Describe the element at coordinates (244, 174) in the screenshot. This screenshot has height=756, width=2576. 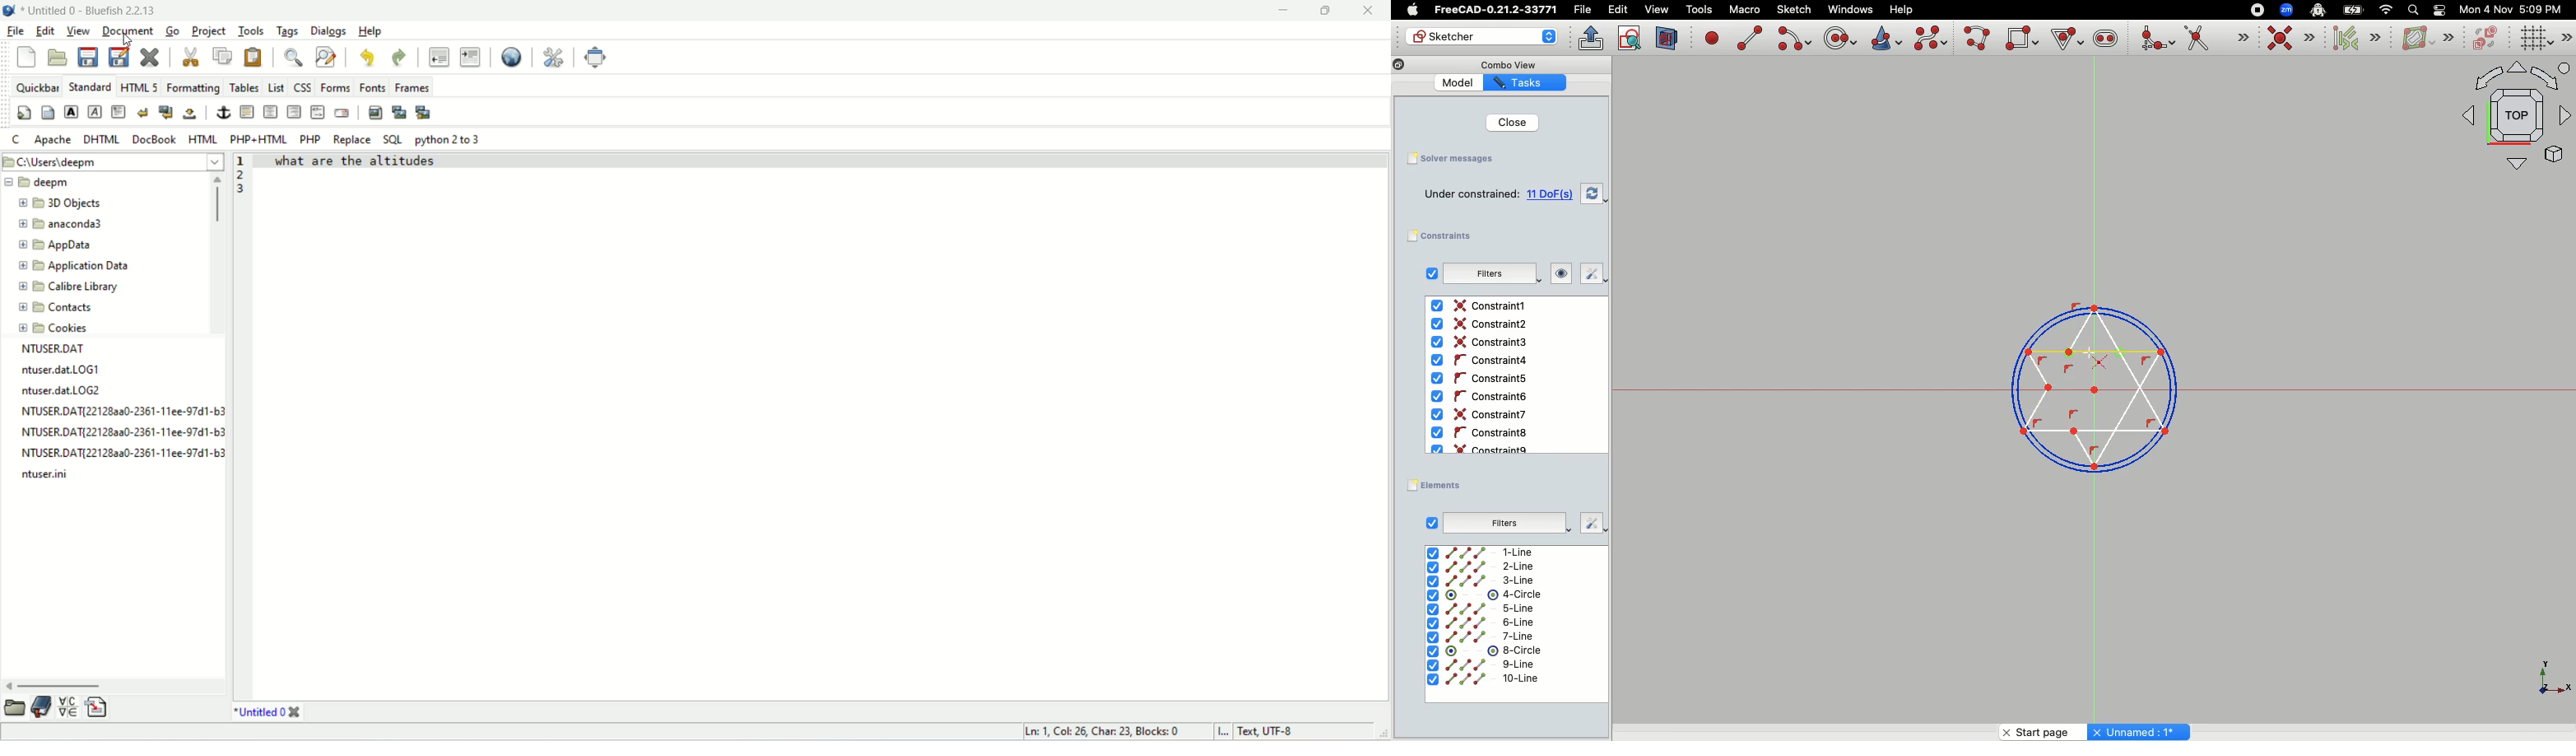
I see `line number` at that location.